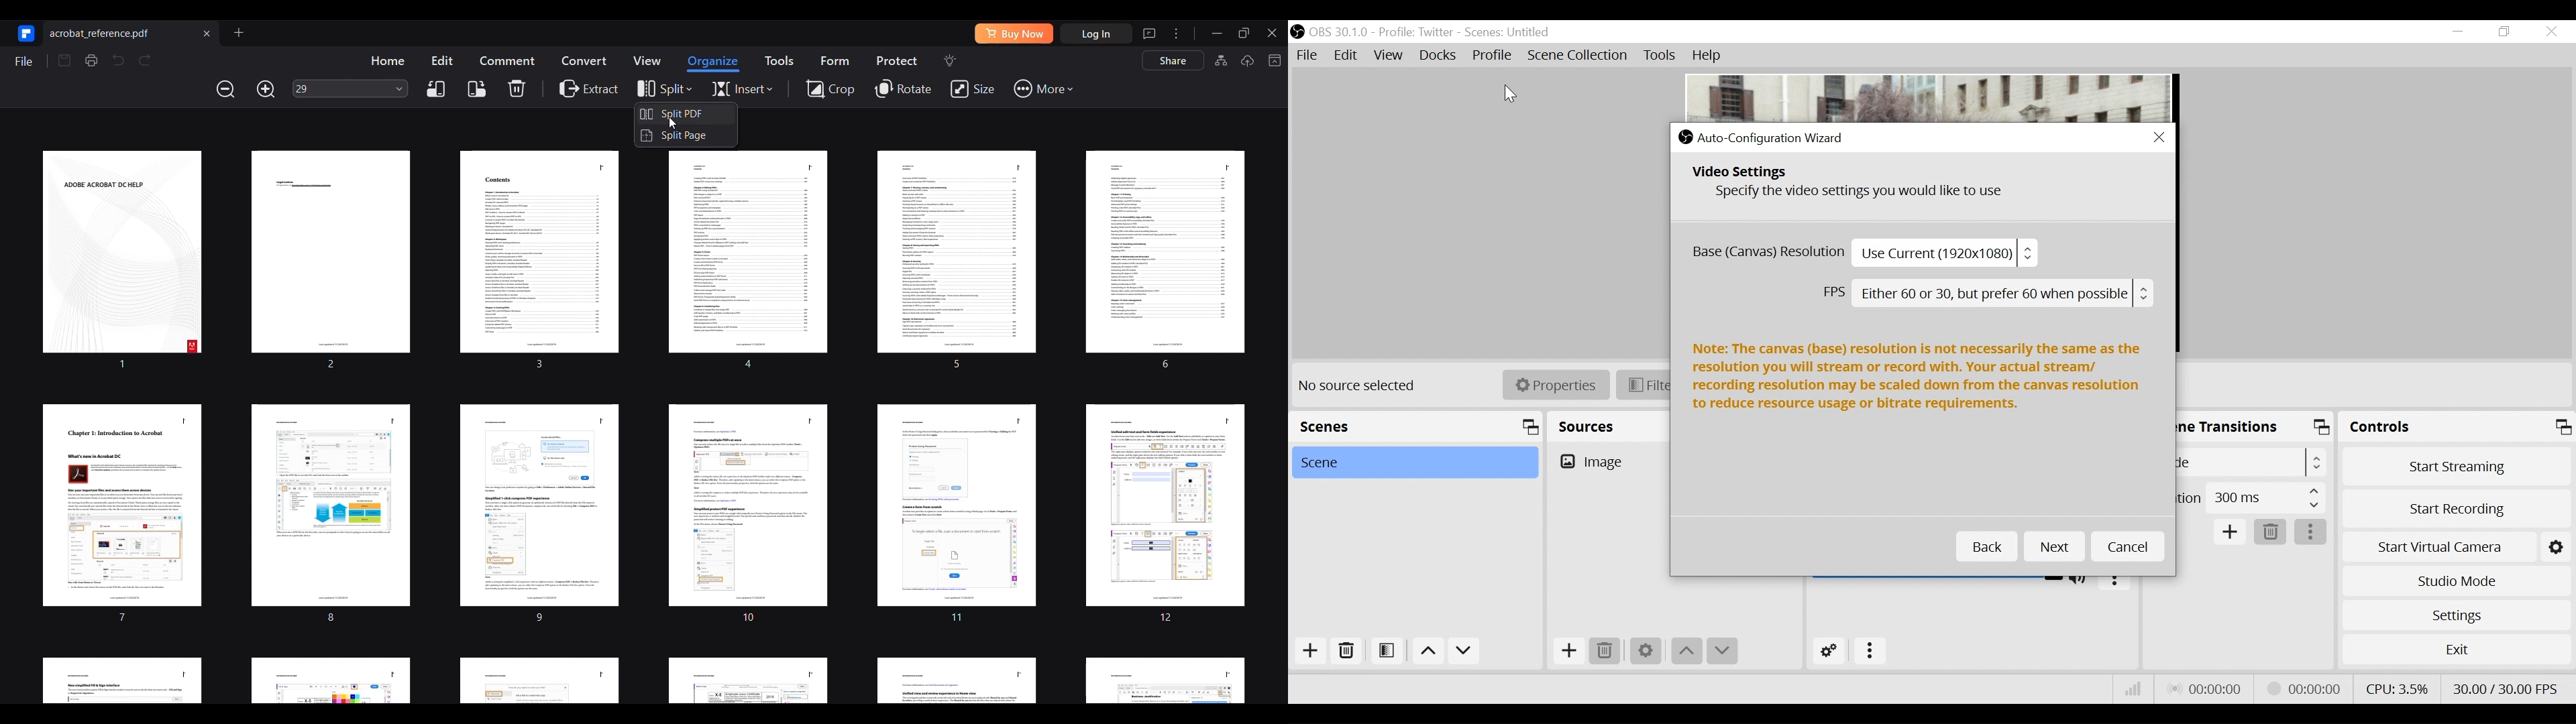  I want to click on Scene Collection, so click(1580, 56).